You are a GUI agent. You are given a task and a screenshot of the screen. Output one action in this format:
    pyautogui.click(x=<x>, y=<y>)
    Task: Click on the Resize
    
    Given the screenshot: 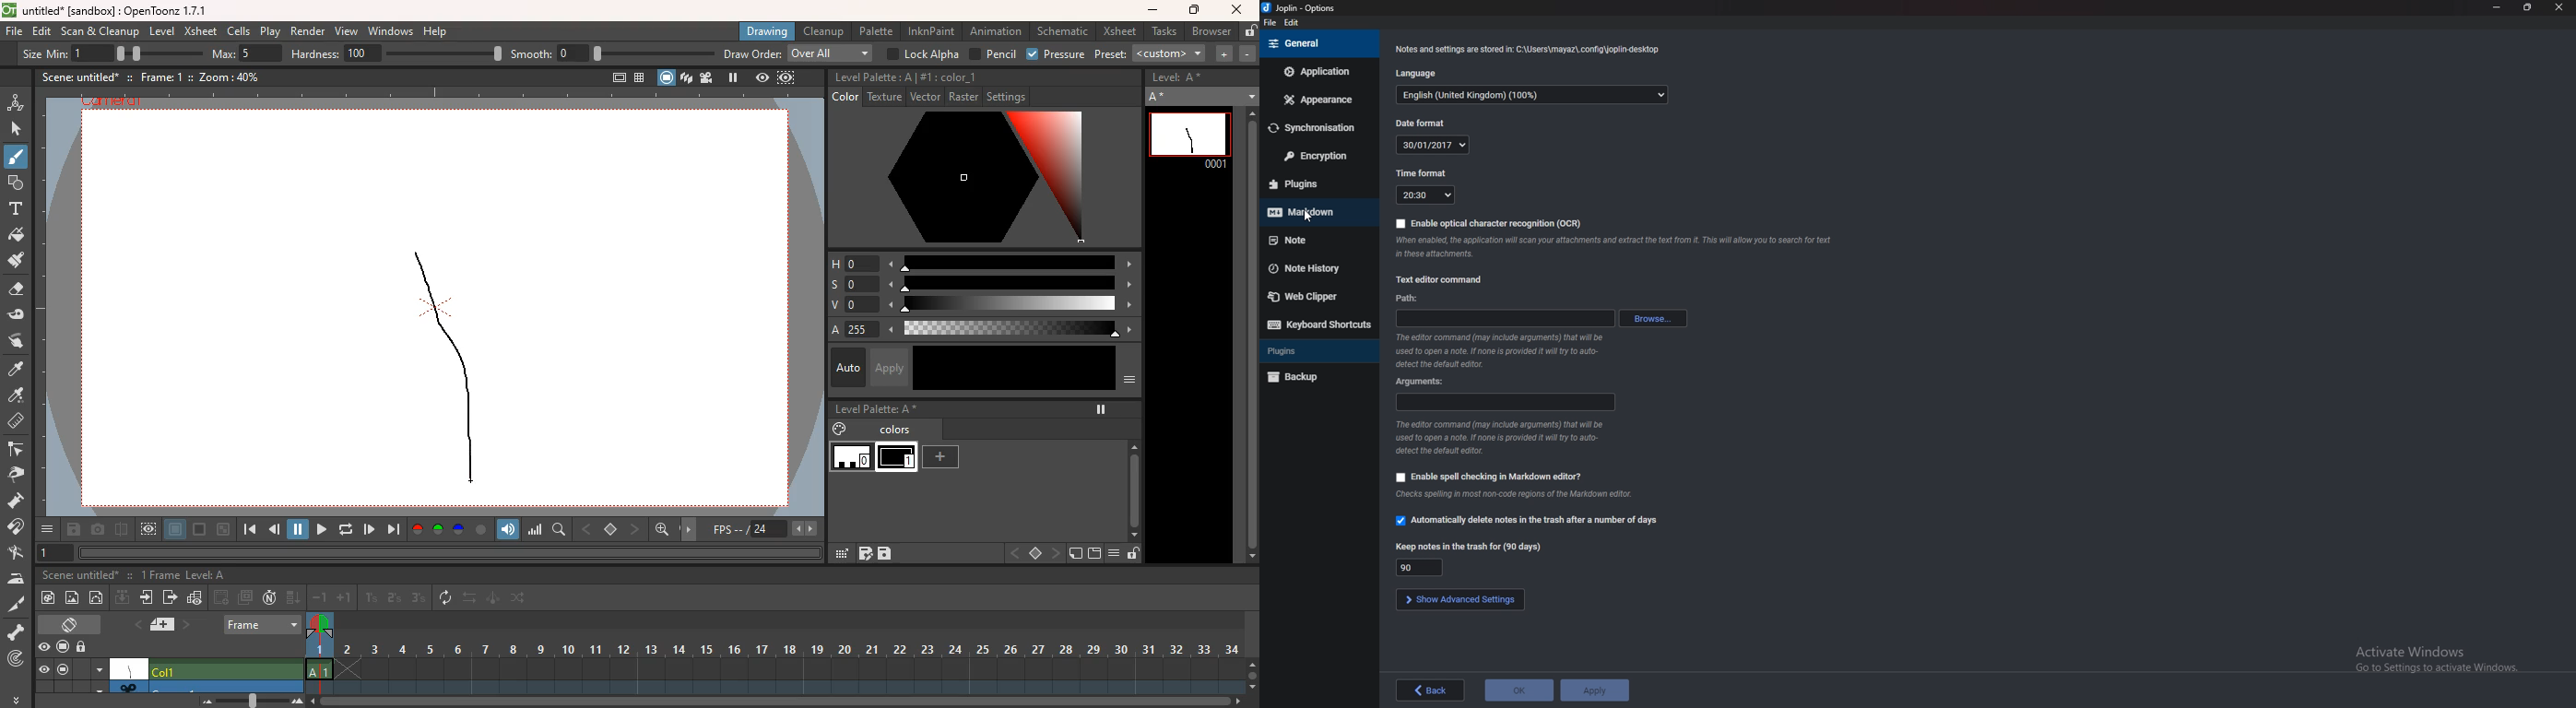 What is the action you would take?
    pyautogui.click(x=2527, y=7)
    